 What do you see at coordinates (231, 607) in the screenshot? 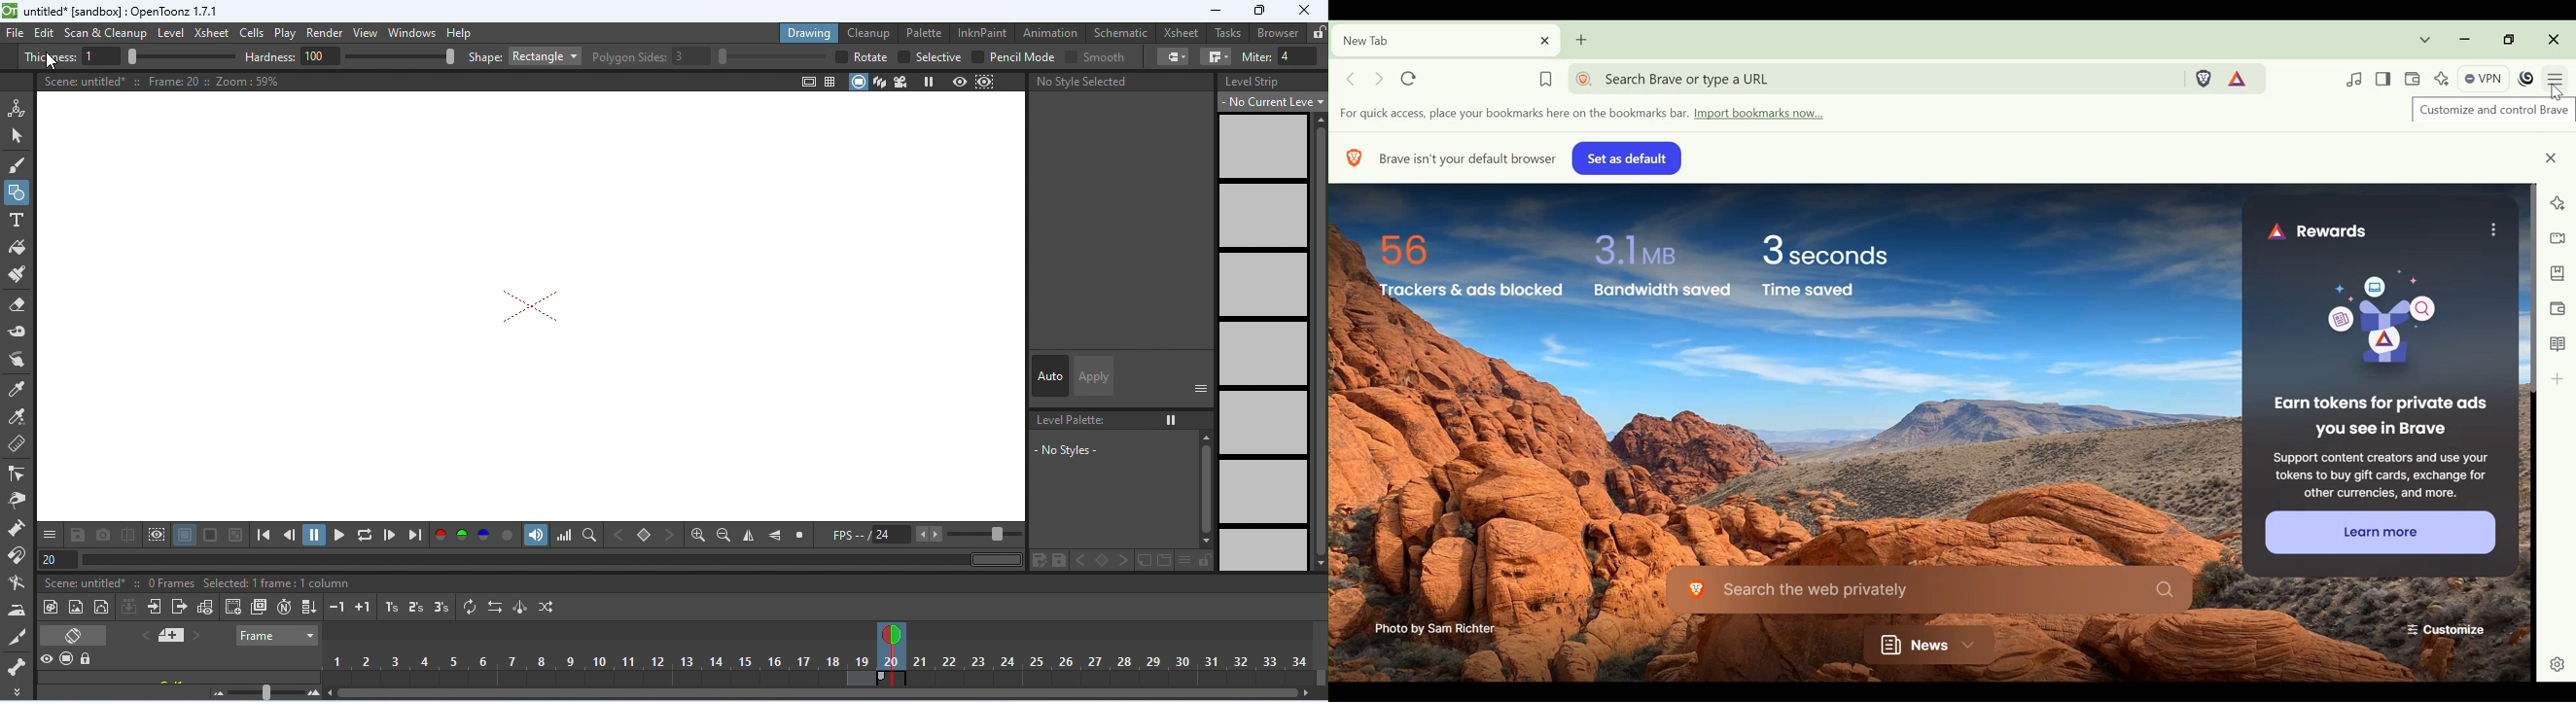
I see `create blank drawing` at bounding box center [231, 607].